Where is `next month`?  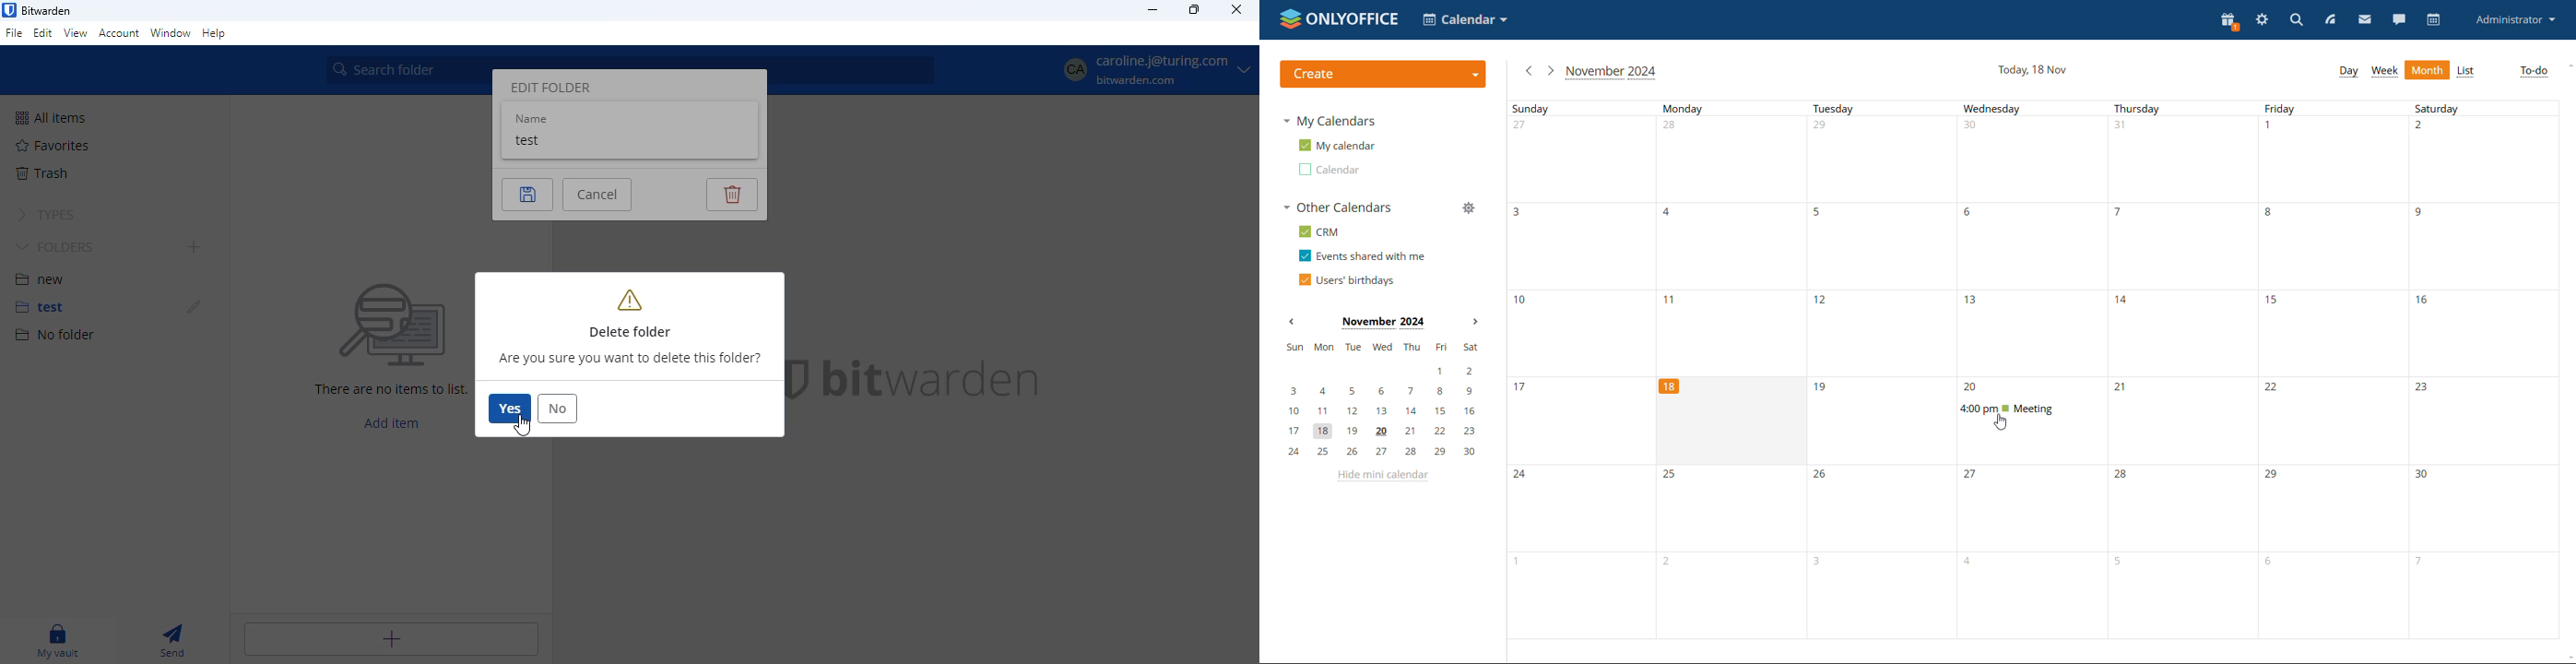
next month is located at coordinates (1550, 71).